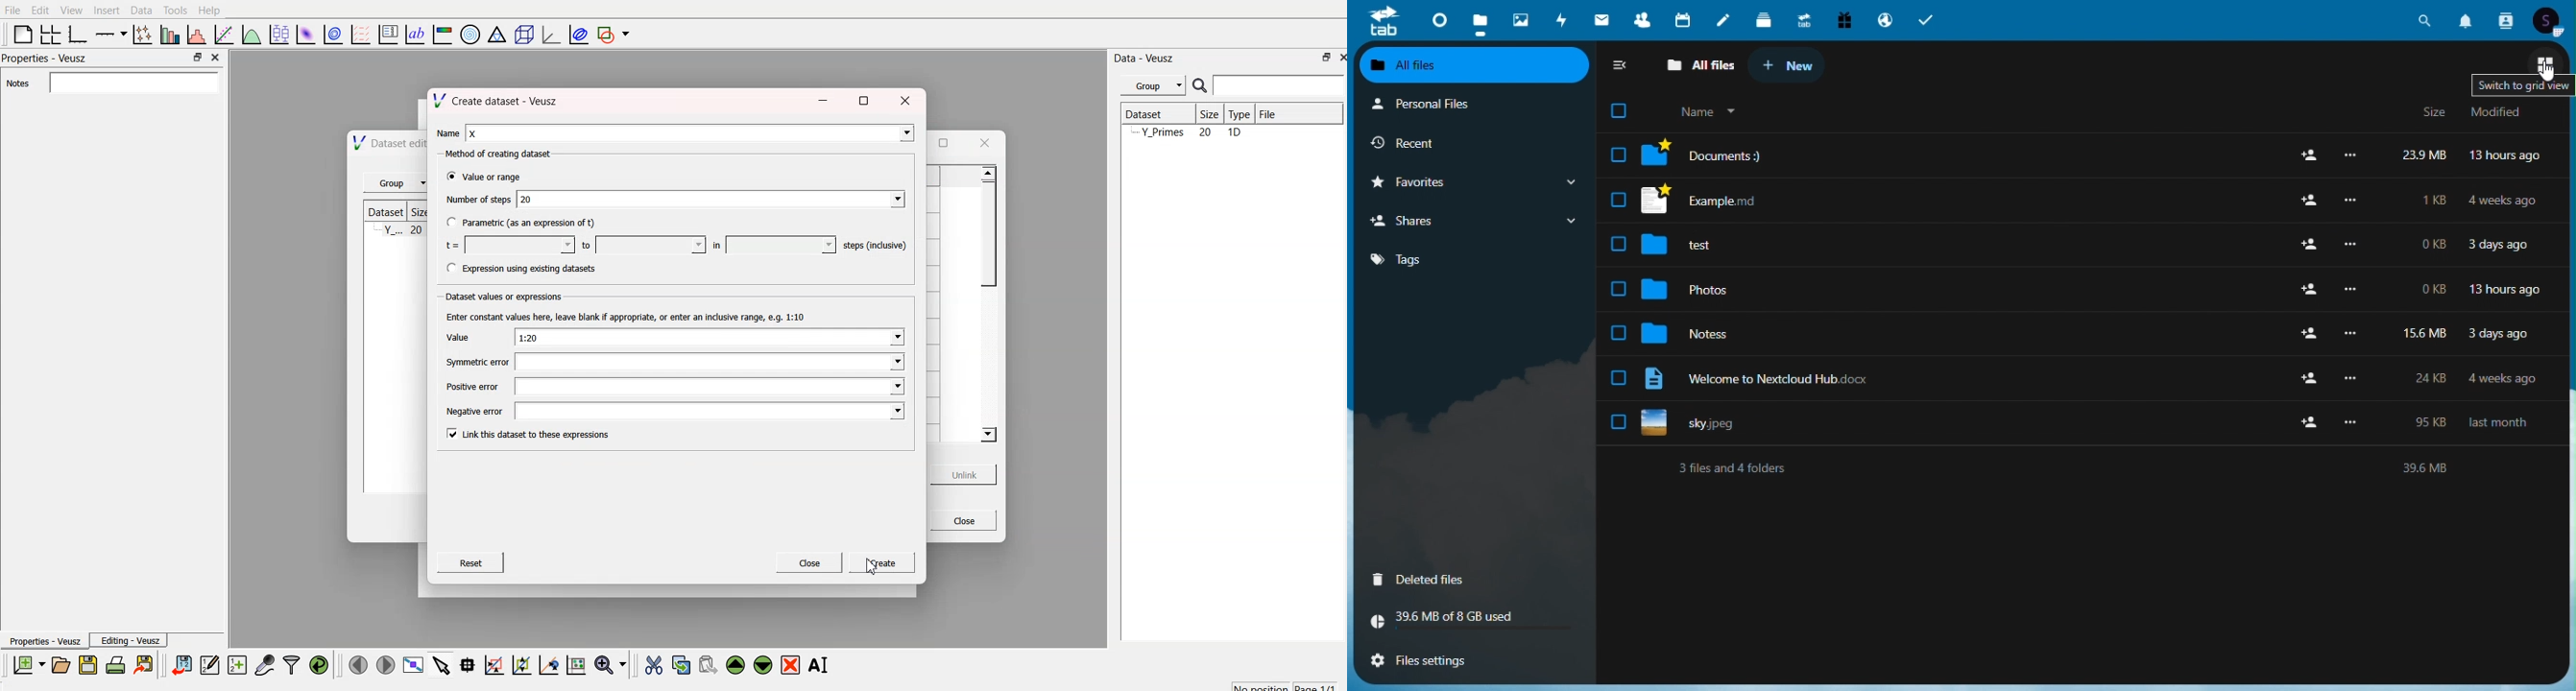  What do you see at coordinates (2507, 336) in the screenshot?
I see `3 days ago ` at bounding box center [2507, 336].